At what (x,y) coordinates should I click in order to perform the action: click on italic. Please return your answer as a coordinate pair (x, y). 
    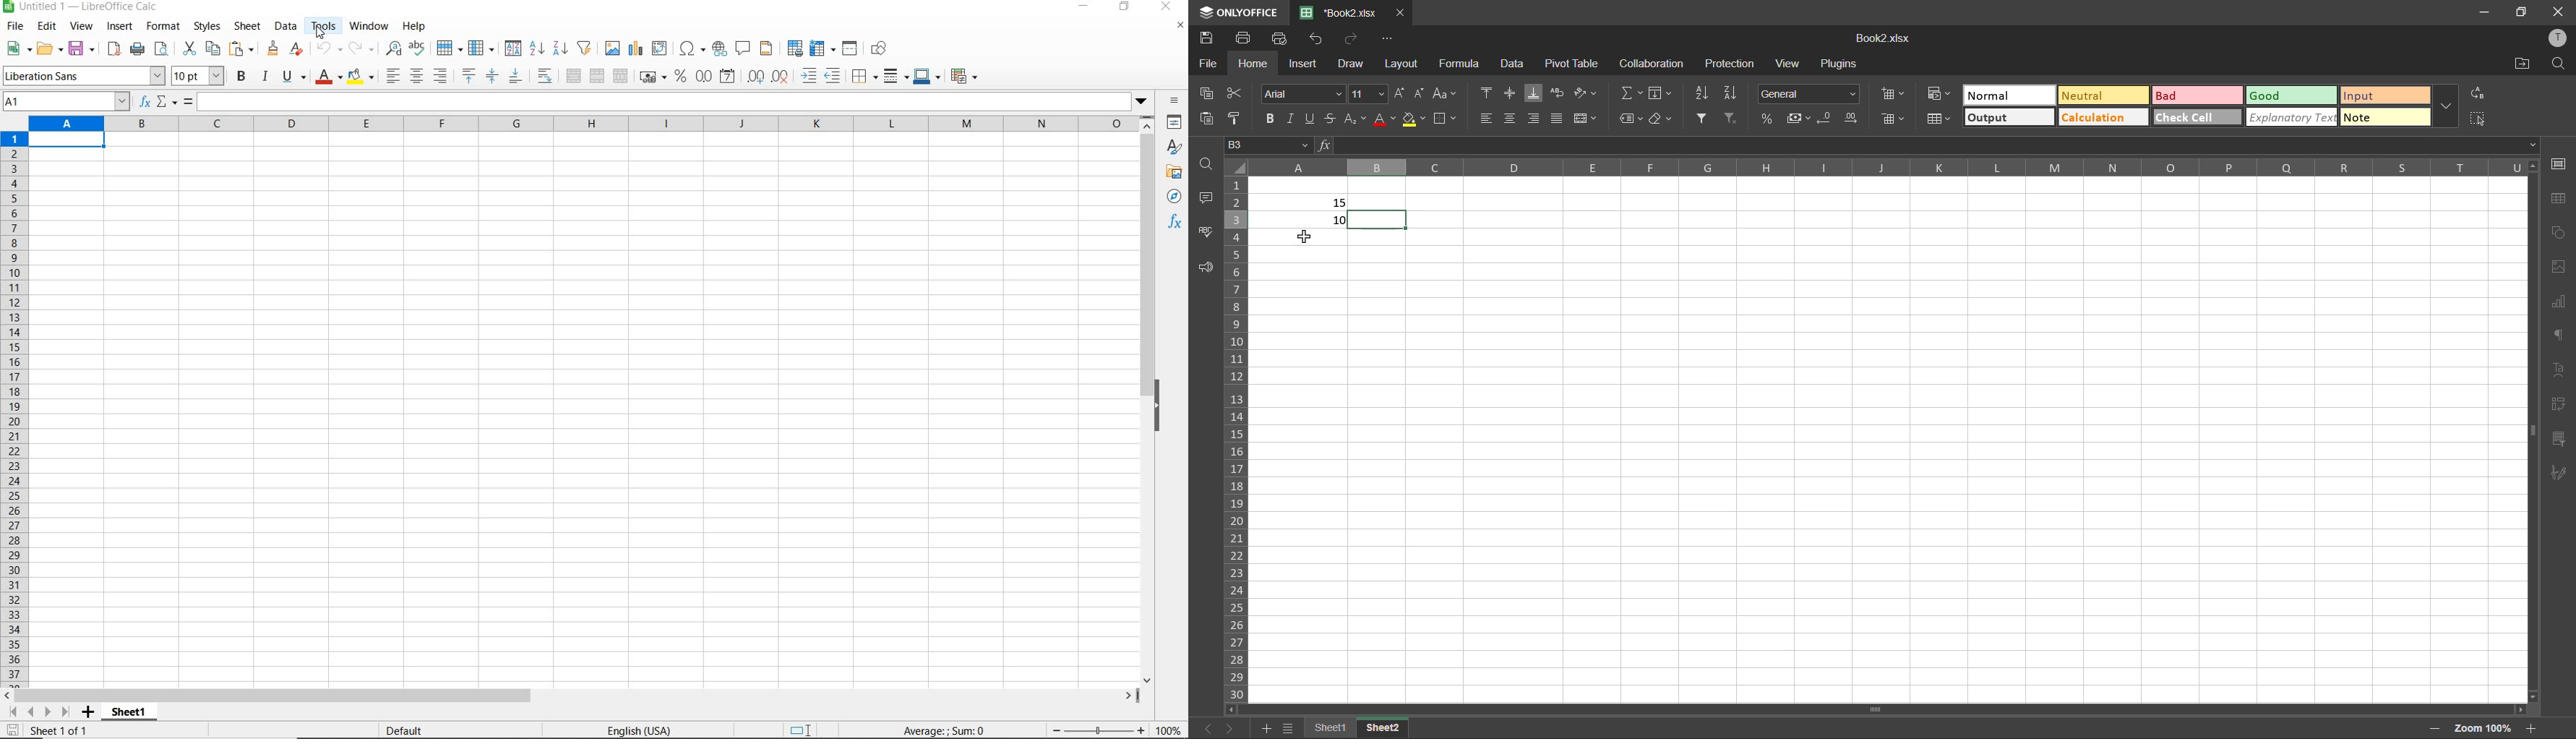
    Looking at the image, I should click on (265, 78).